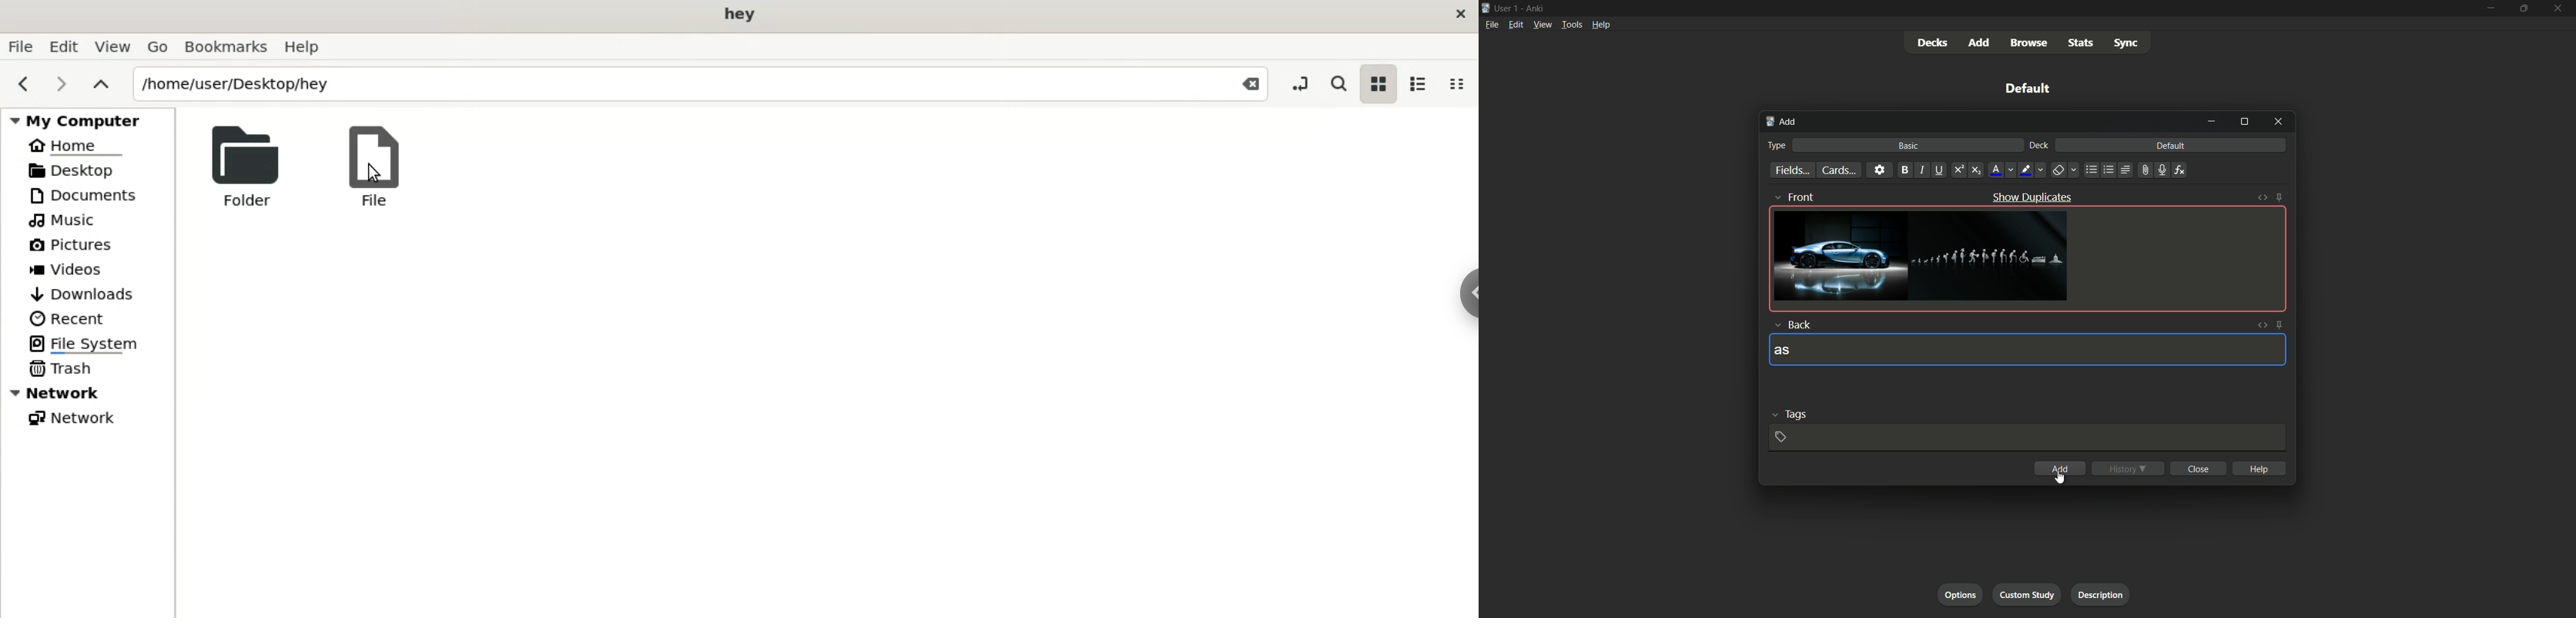 The image size is (2576, 644). Describe the element at coordinates (1517, 24) in the screenshot. I see `edit menu` at that location.